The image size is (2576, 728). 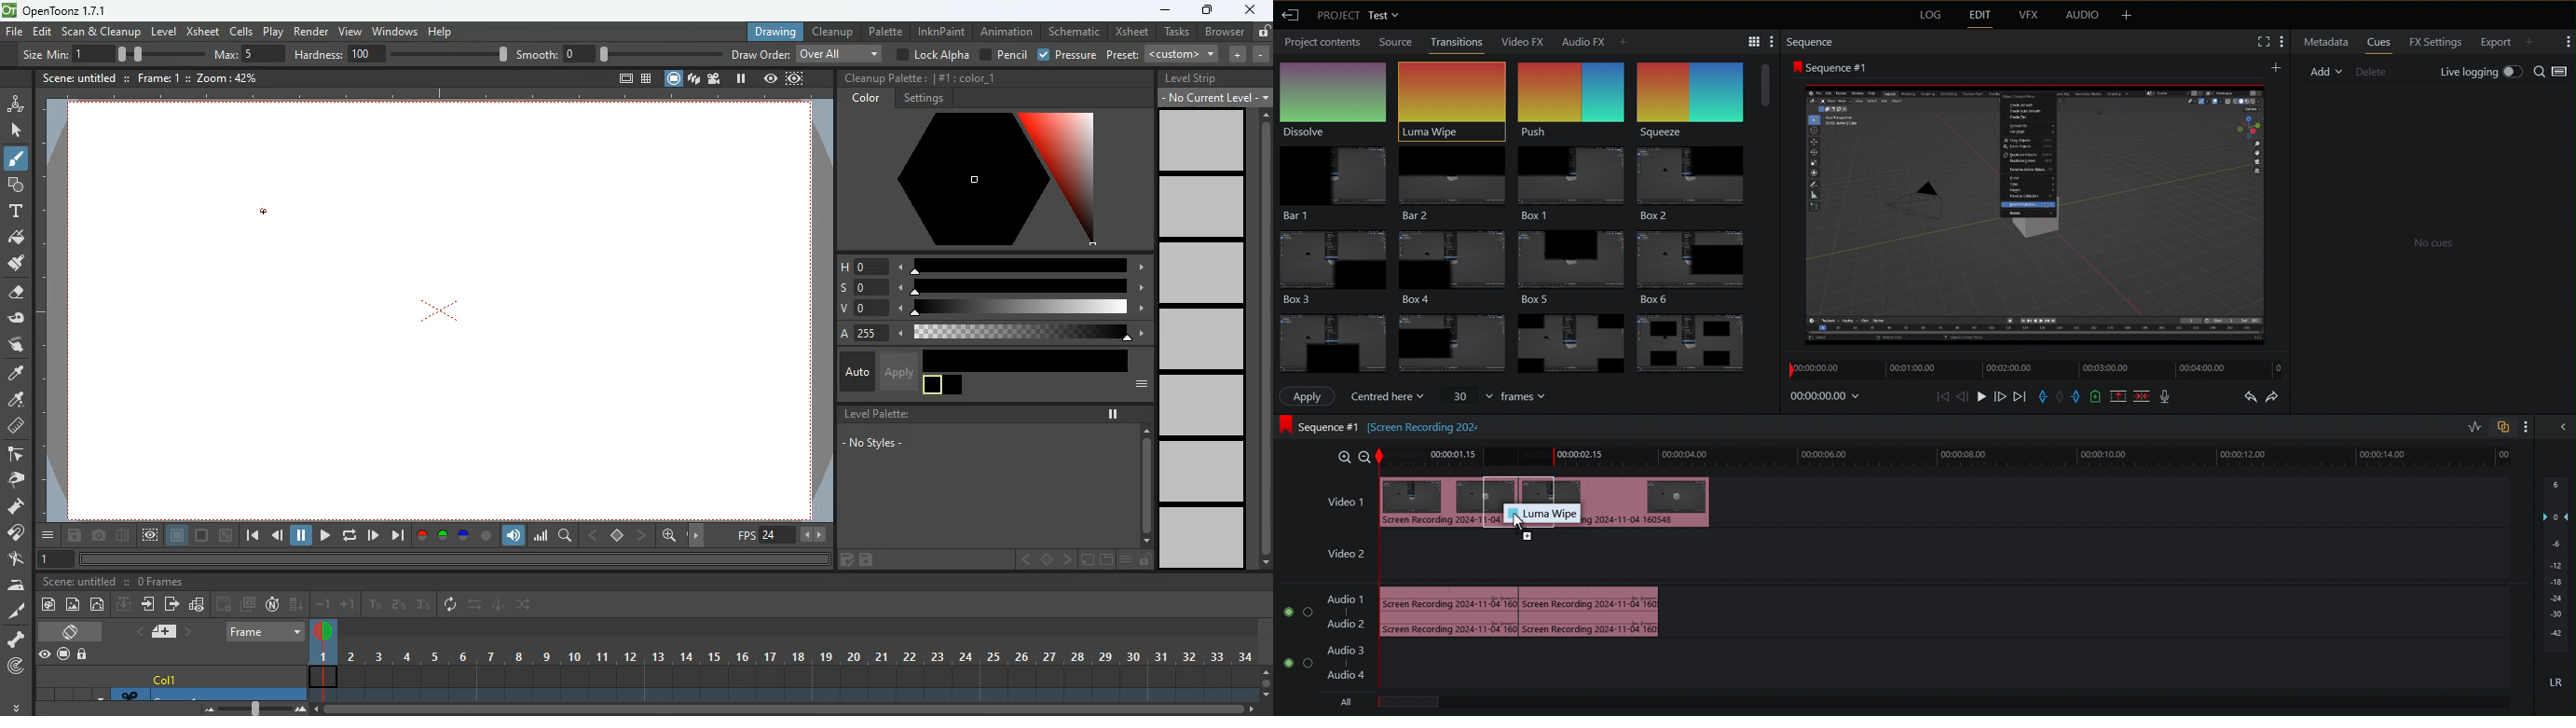 I want to click on FX Settings, so click(x=2437, y=42).